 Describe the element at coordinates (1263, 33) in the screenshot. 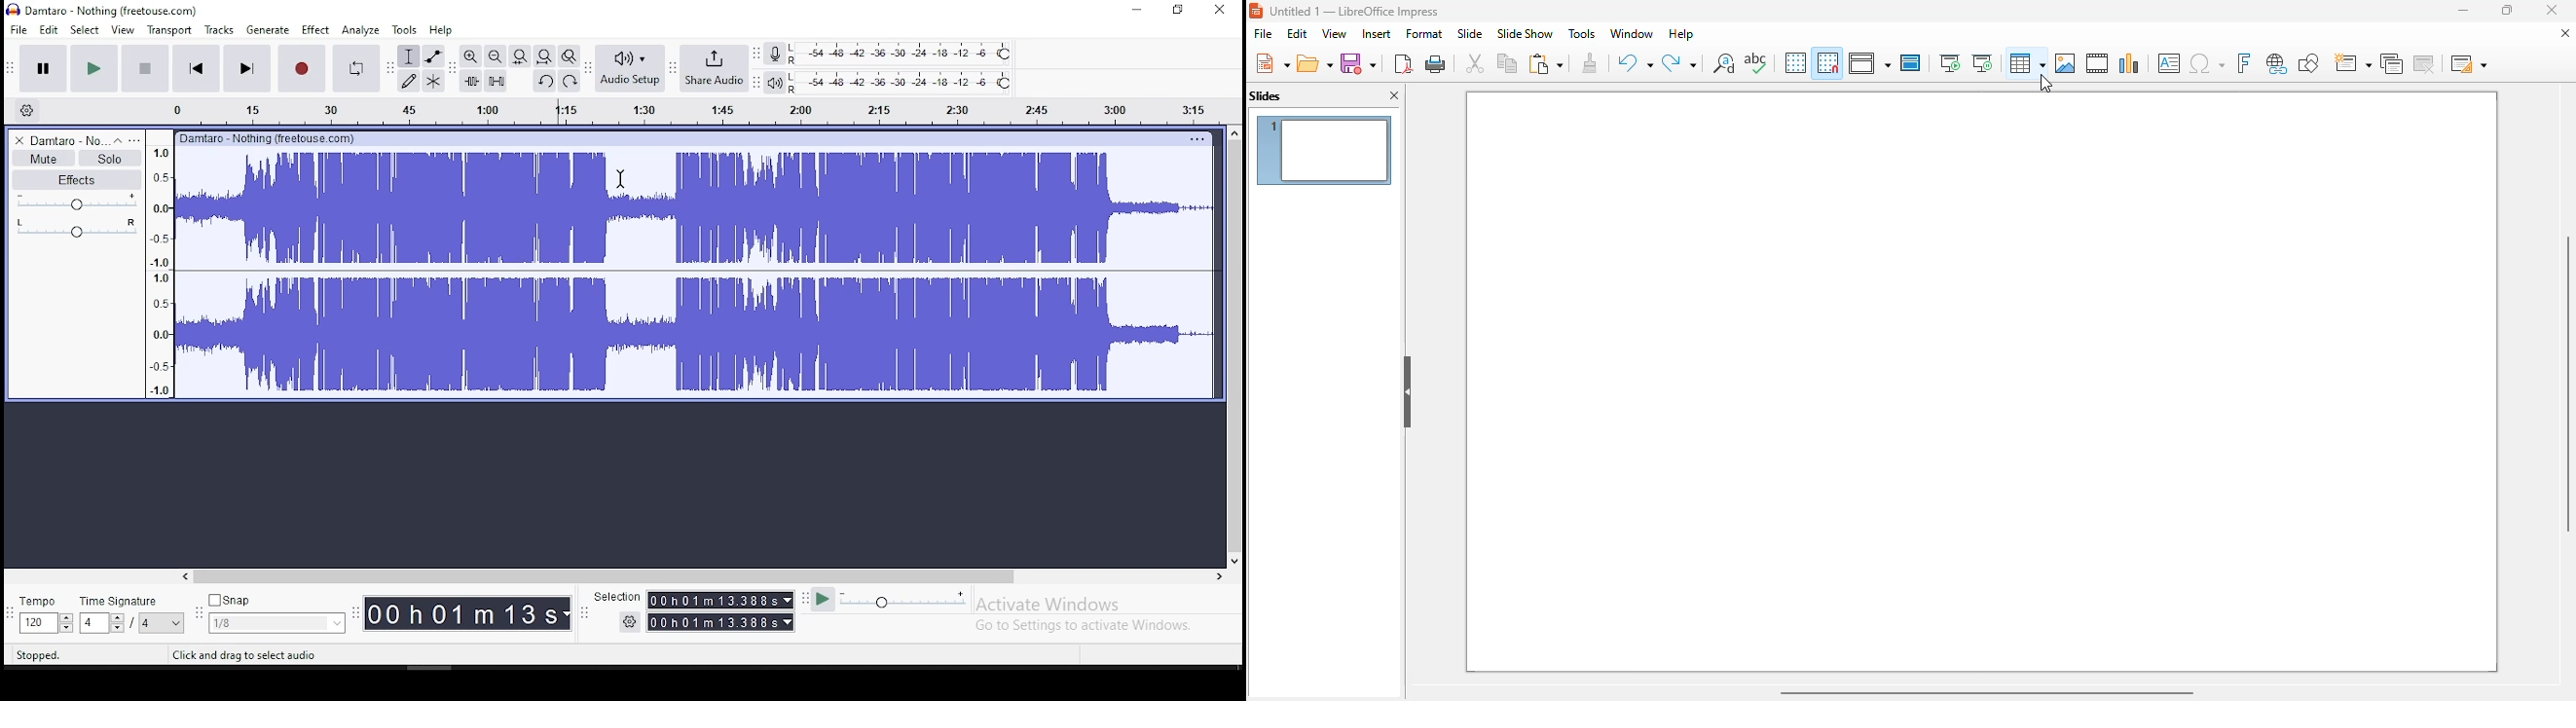

I see `file` at that location.